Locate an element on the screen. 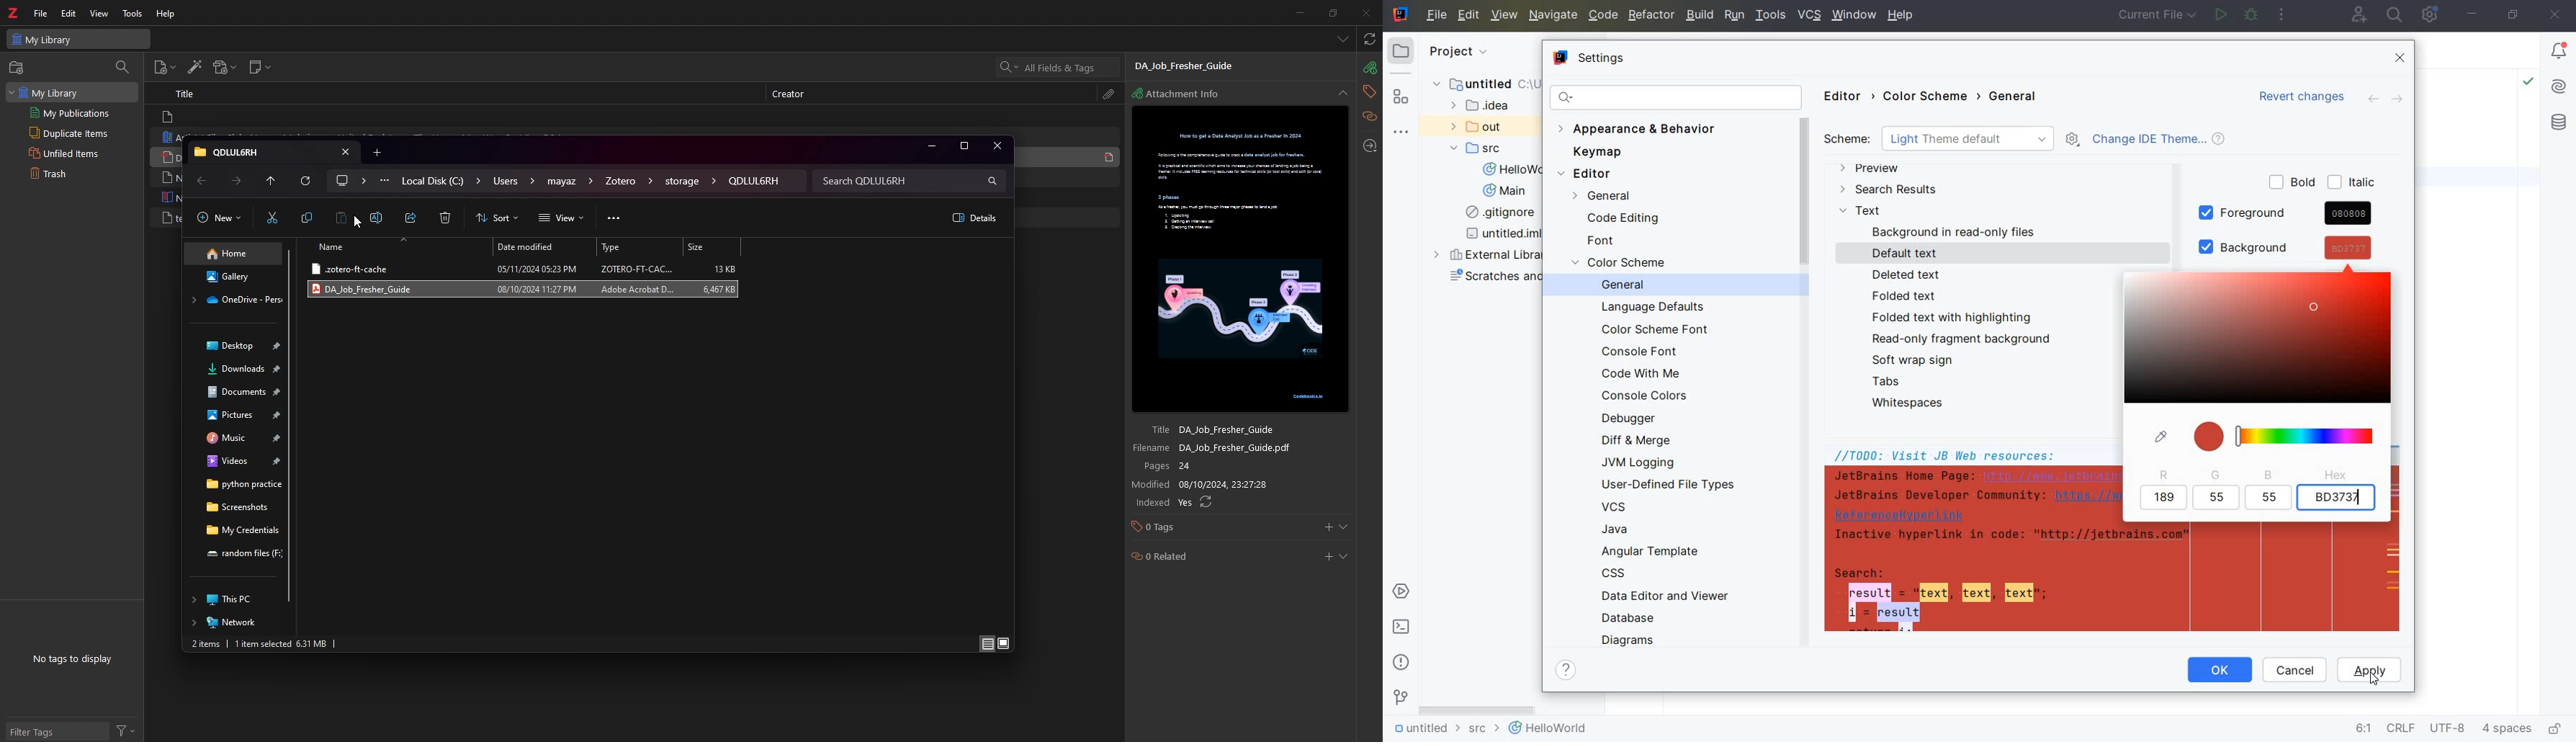 This screenshot has height=756, width=2576. folder is located at coordinates (238, 530).